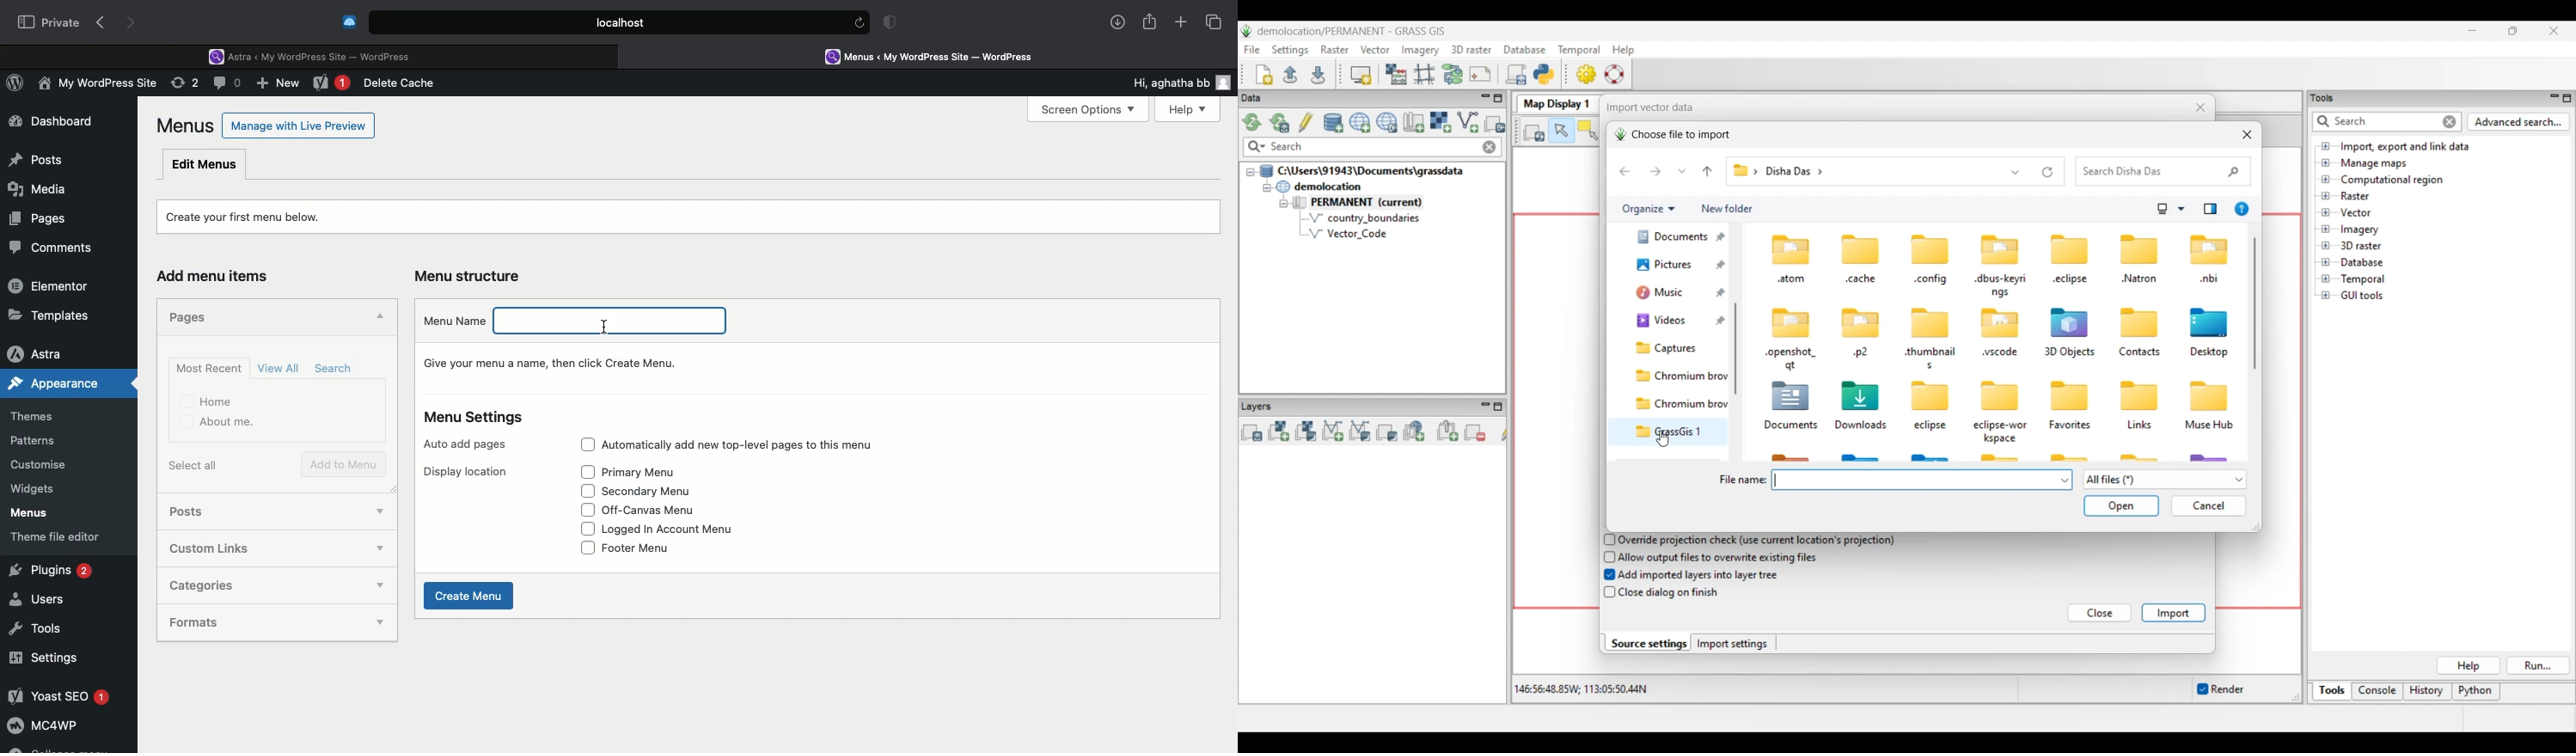  What do you see at coordinates (586, 548) in the screenshot?
I see `Check box` at bounding box center [586, 548].